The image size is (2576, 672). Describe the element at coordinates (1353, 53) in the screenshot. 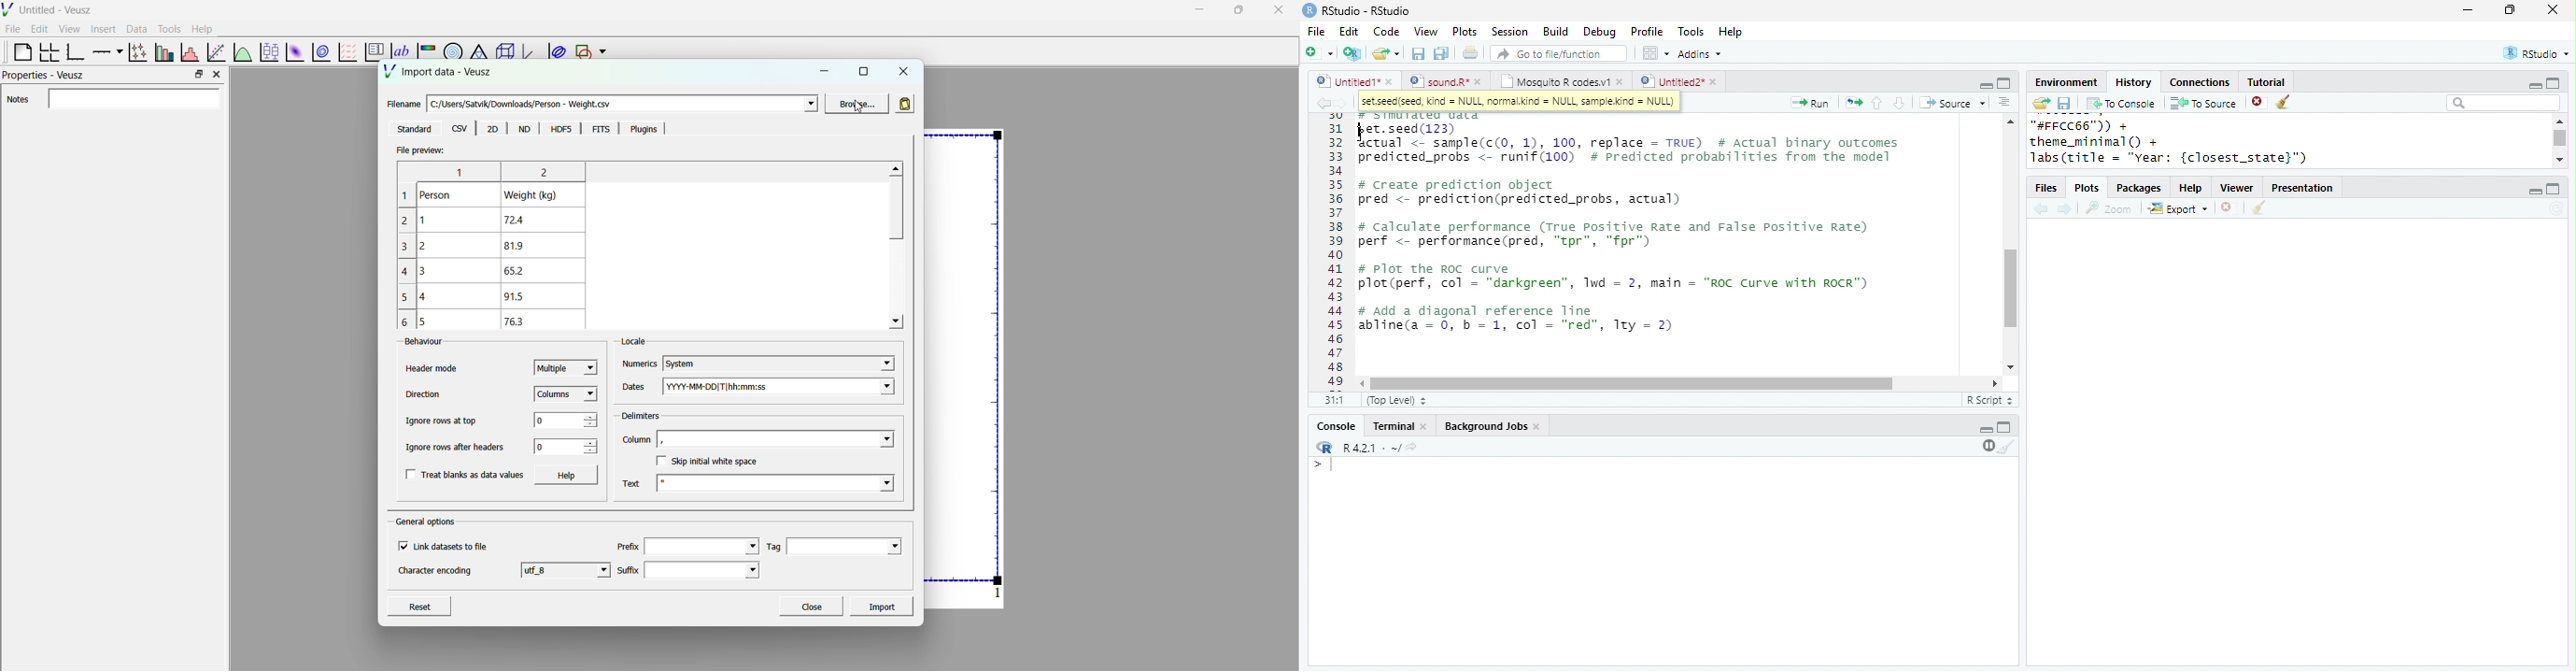

I see `new project` at that location.